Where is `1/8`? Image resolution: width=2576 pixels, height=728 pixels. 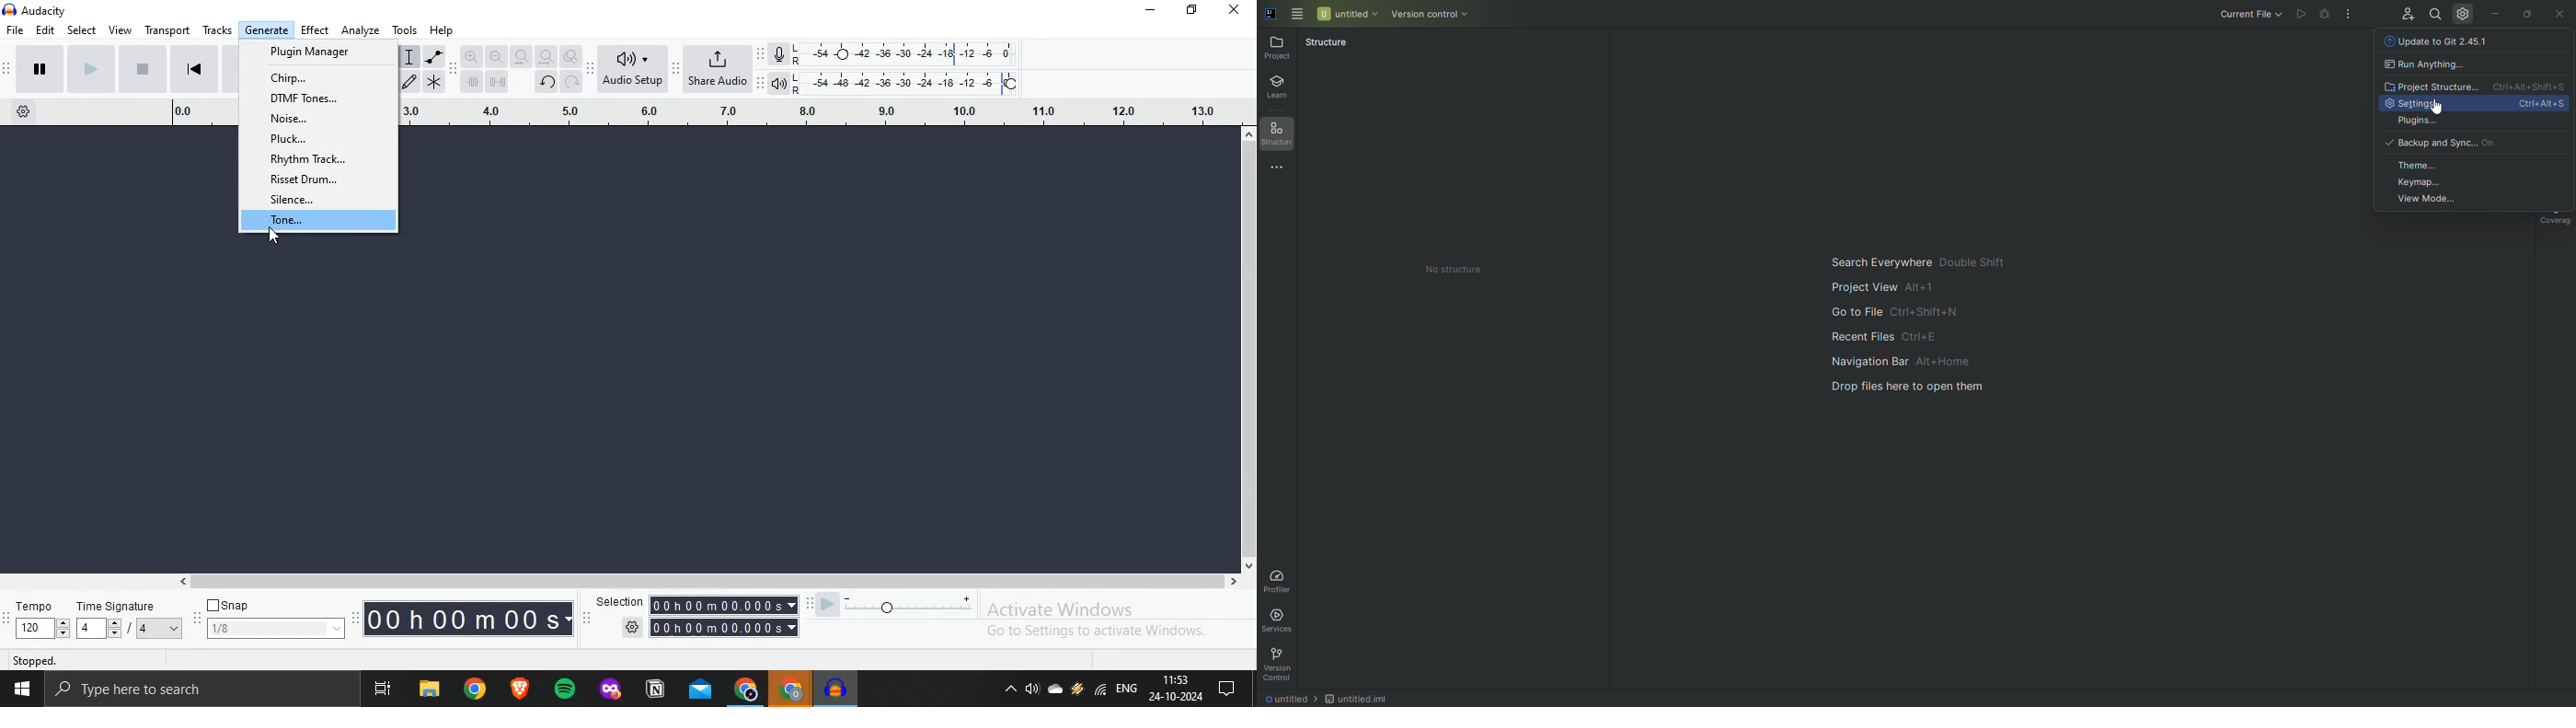
1/8 is located at coordinates (274, 629).